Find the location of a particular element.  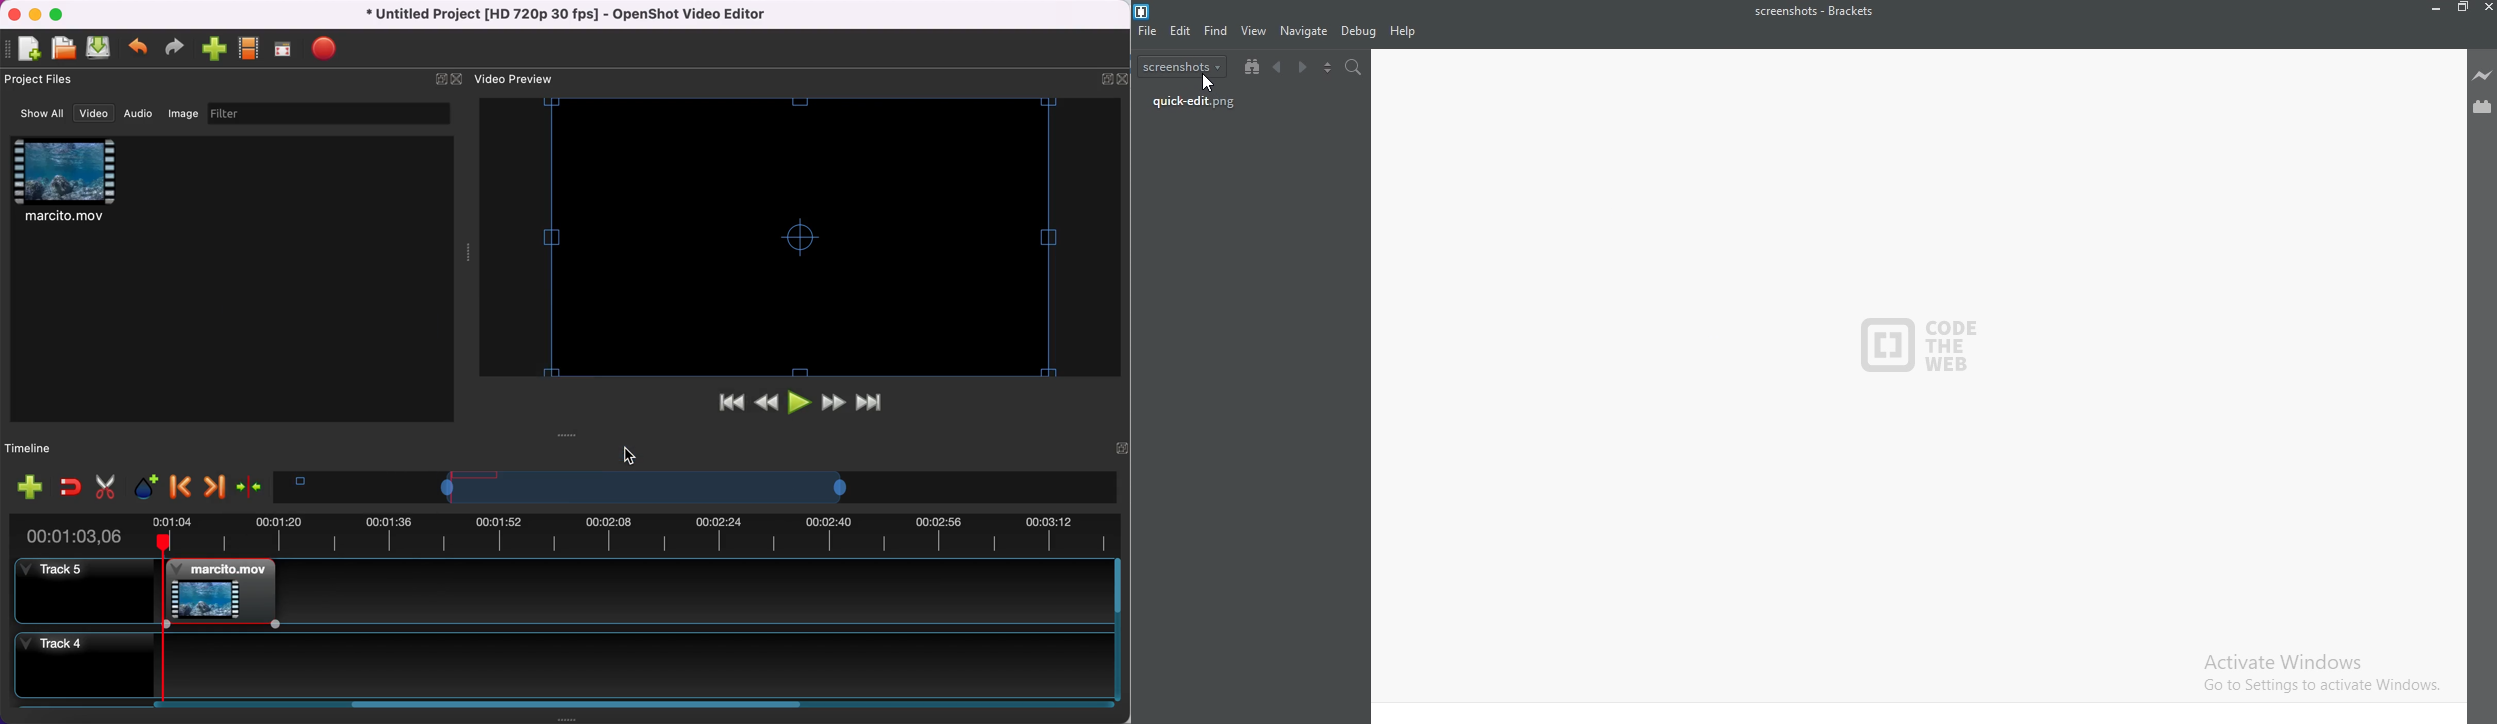

video preview is located at coordinates (795, 238).